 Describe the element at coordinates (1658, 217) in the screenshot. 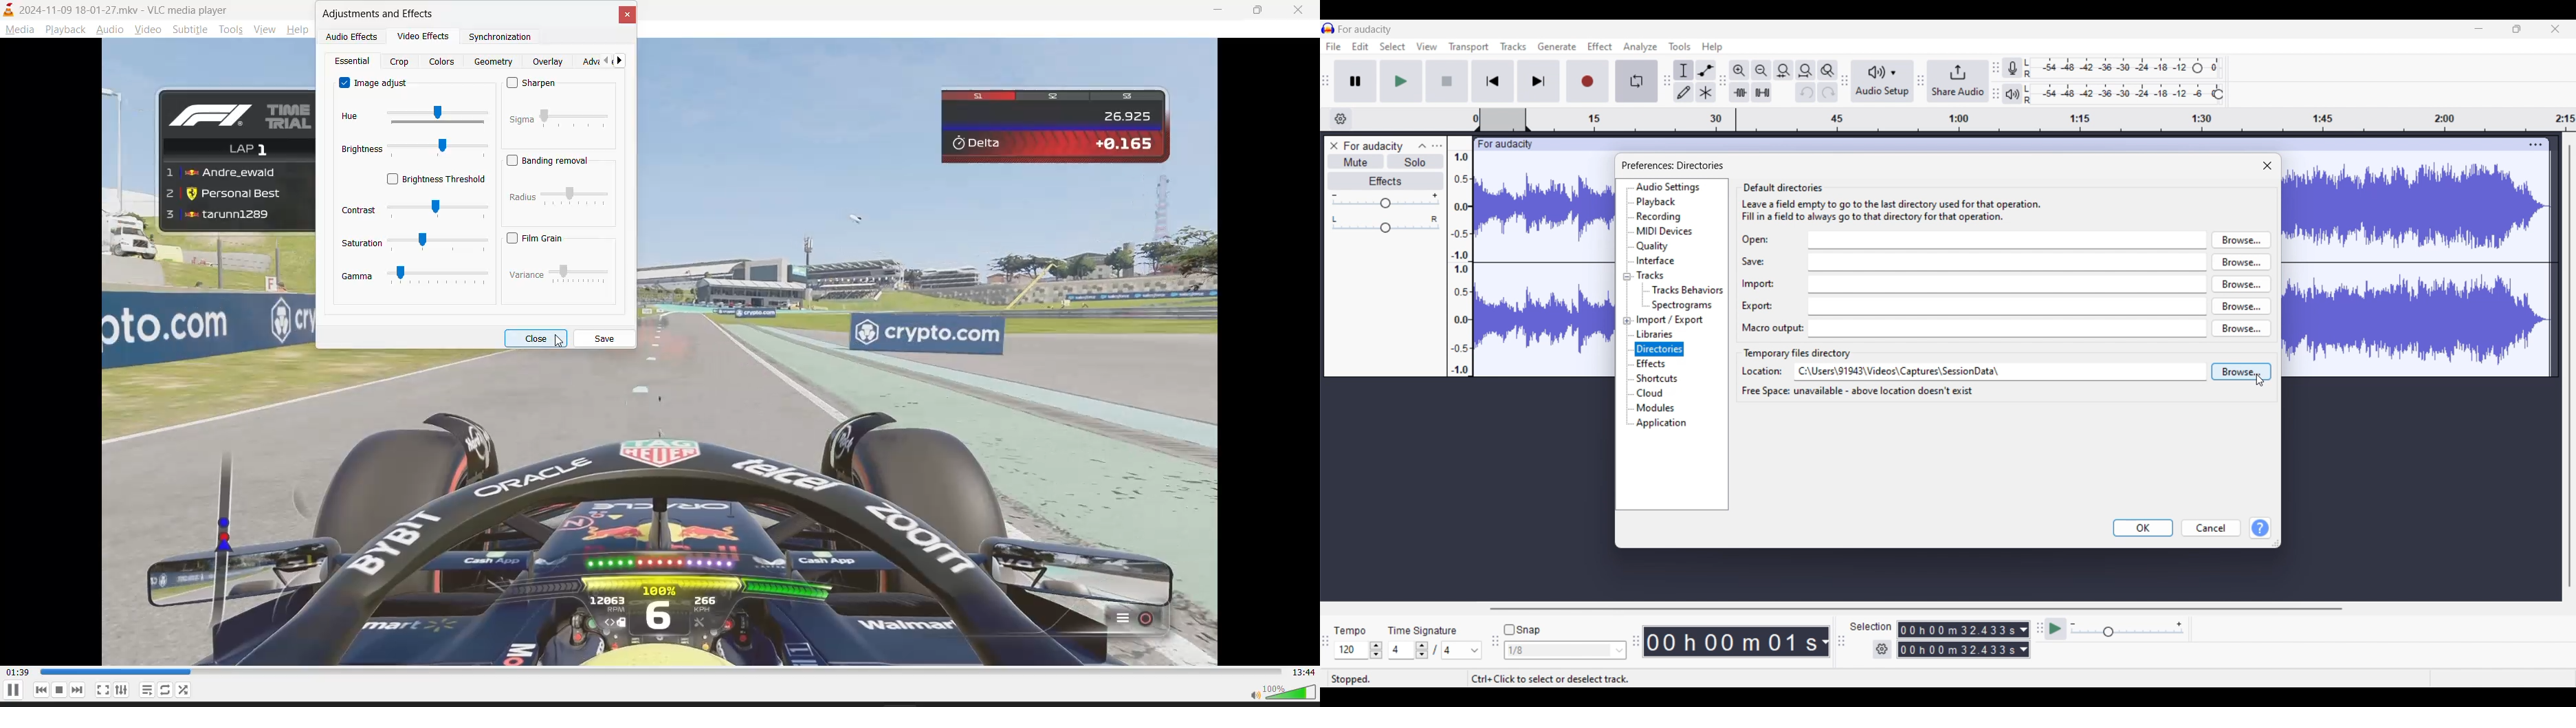

I see `Recording` at that location.